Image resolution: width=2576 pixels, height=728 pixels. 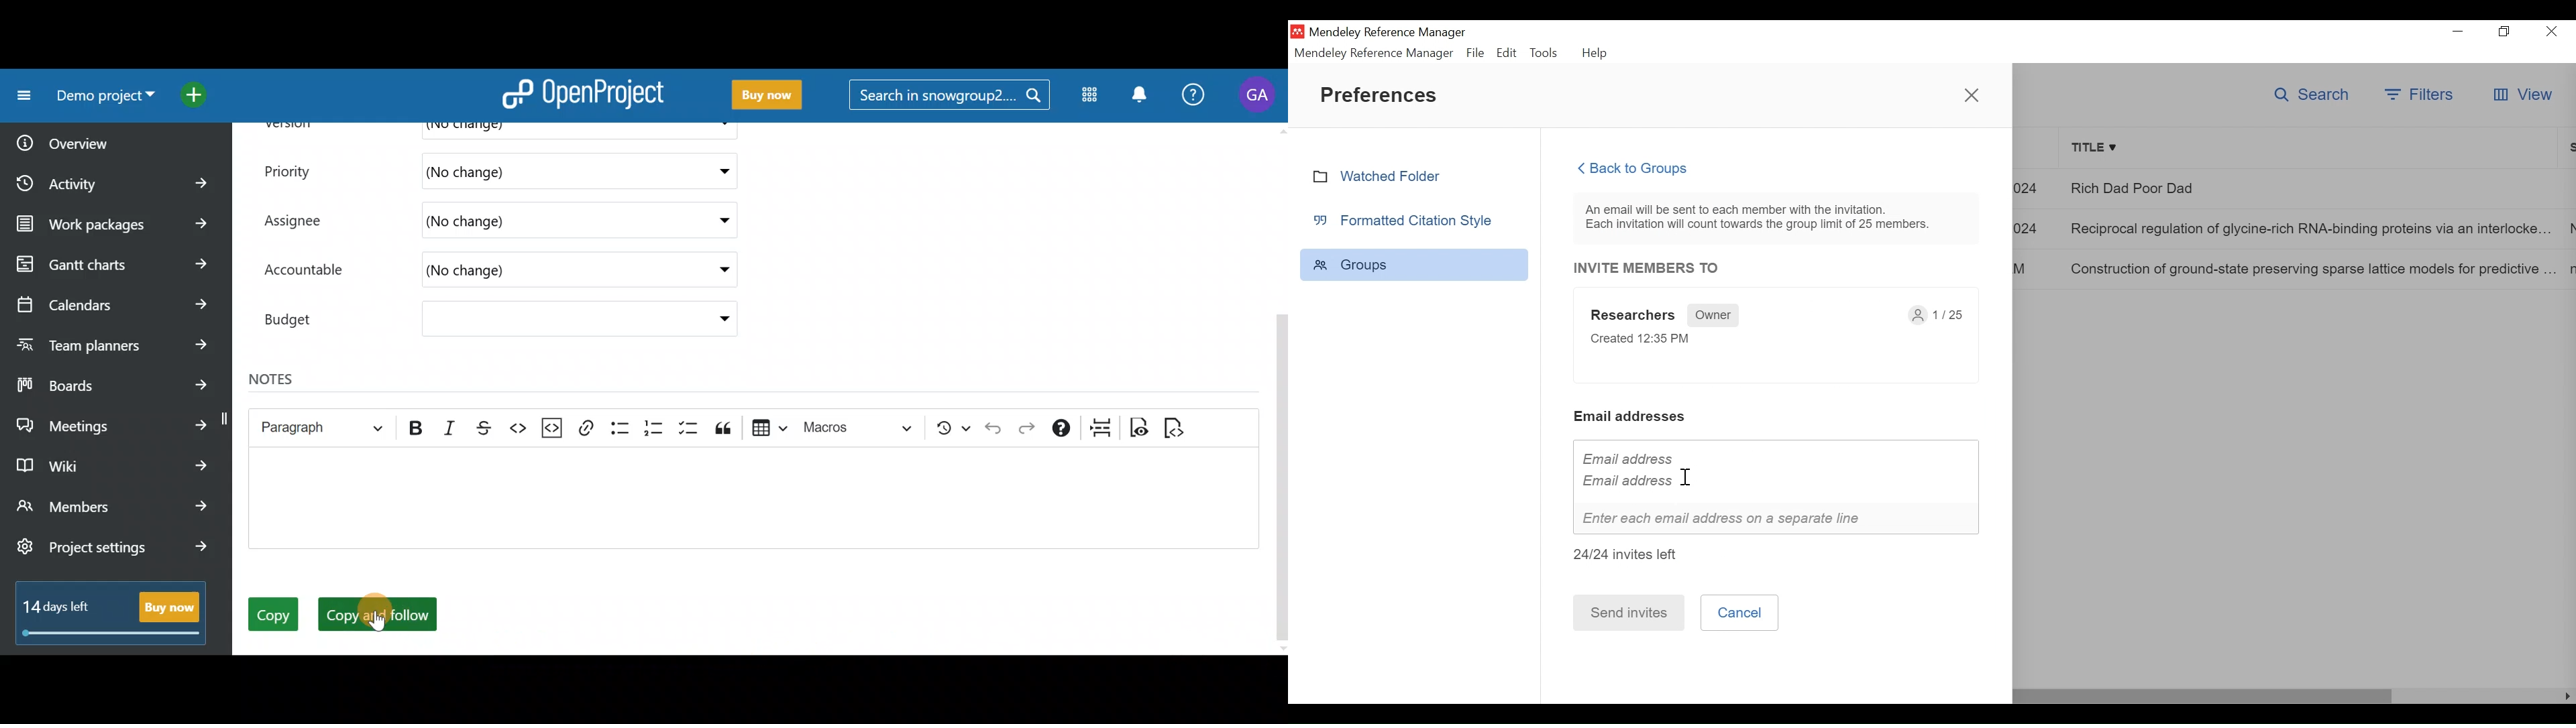 I want to click on Work packages, so click(x=115, y=224).